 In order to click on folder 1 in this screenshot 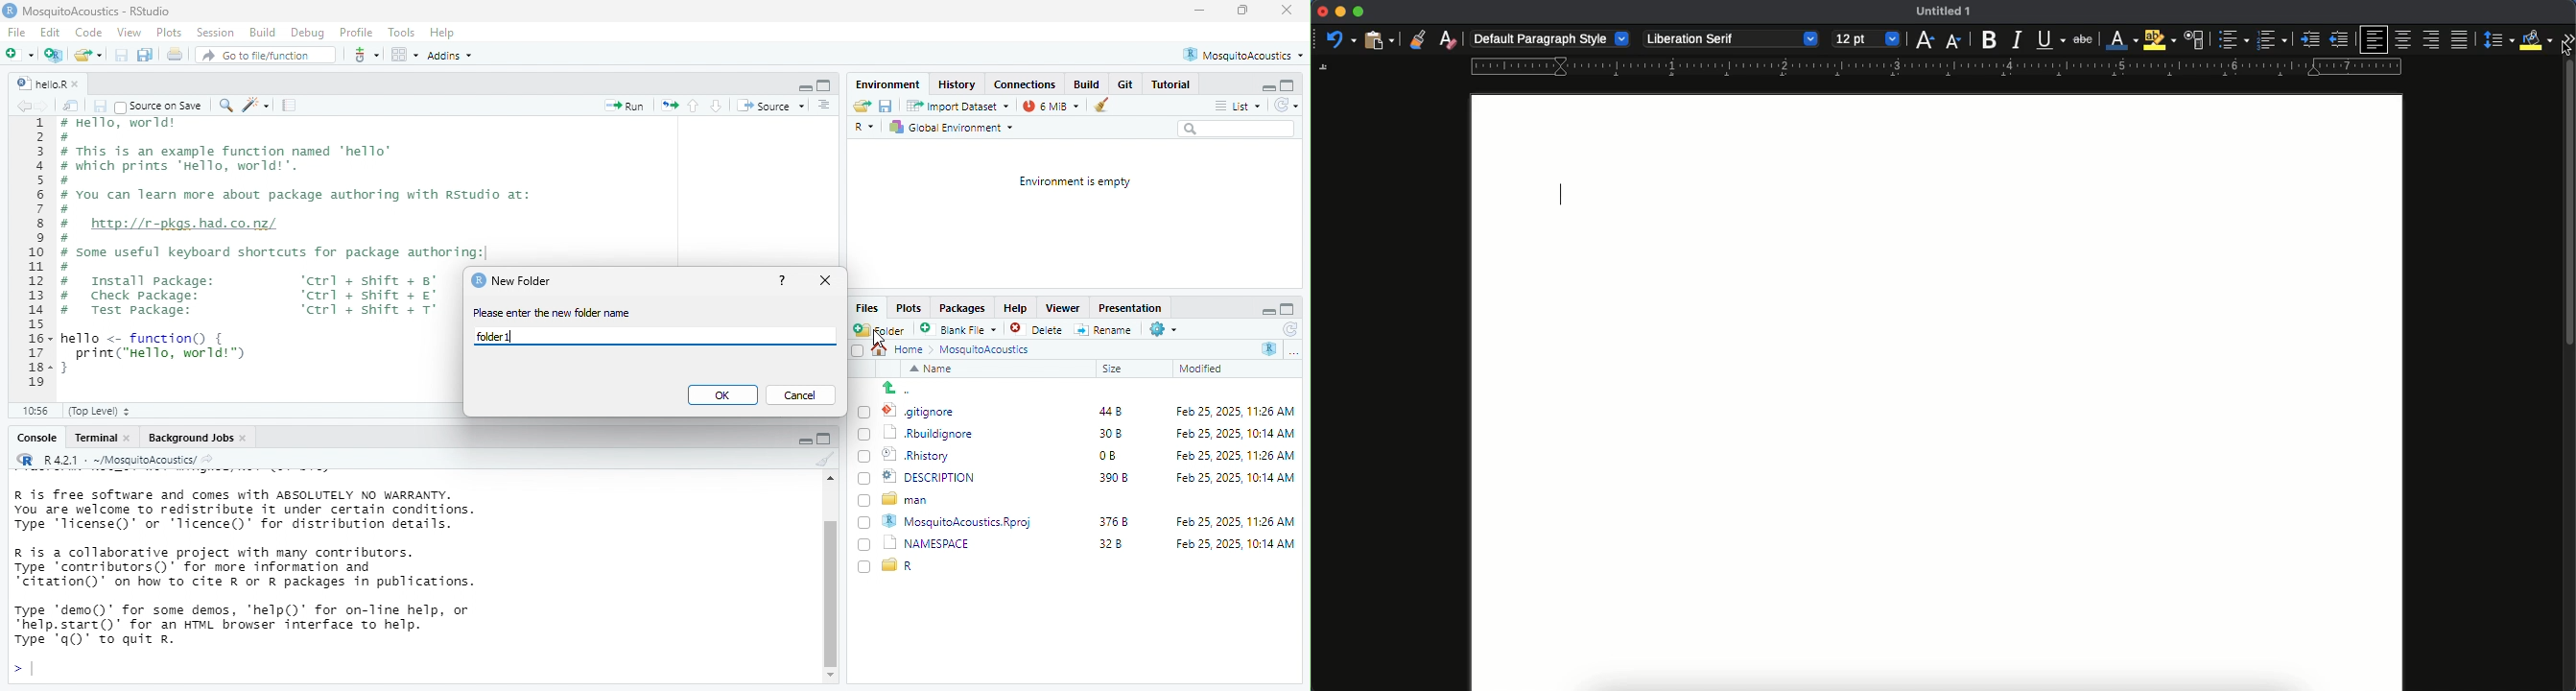, I will do `click(497, 336)`.